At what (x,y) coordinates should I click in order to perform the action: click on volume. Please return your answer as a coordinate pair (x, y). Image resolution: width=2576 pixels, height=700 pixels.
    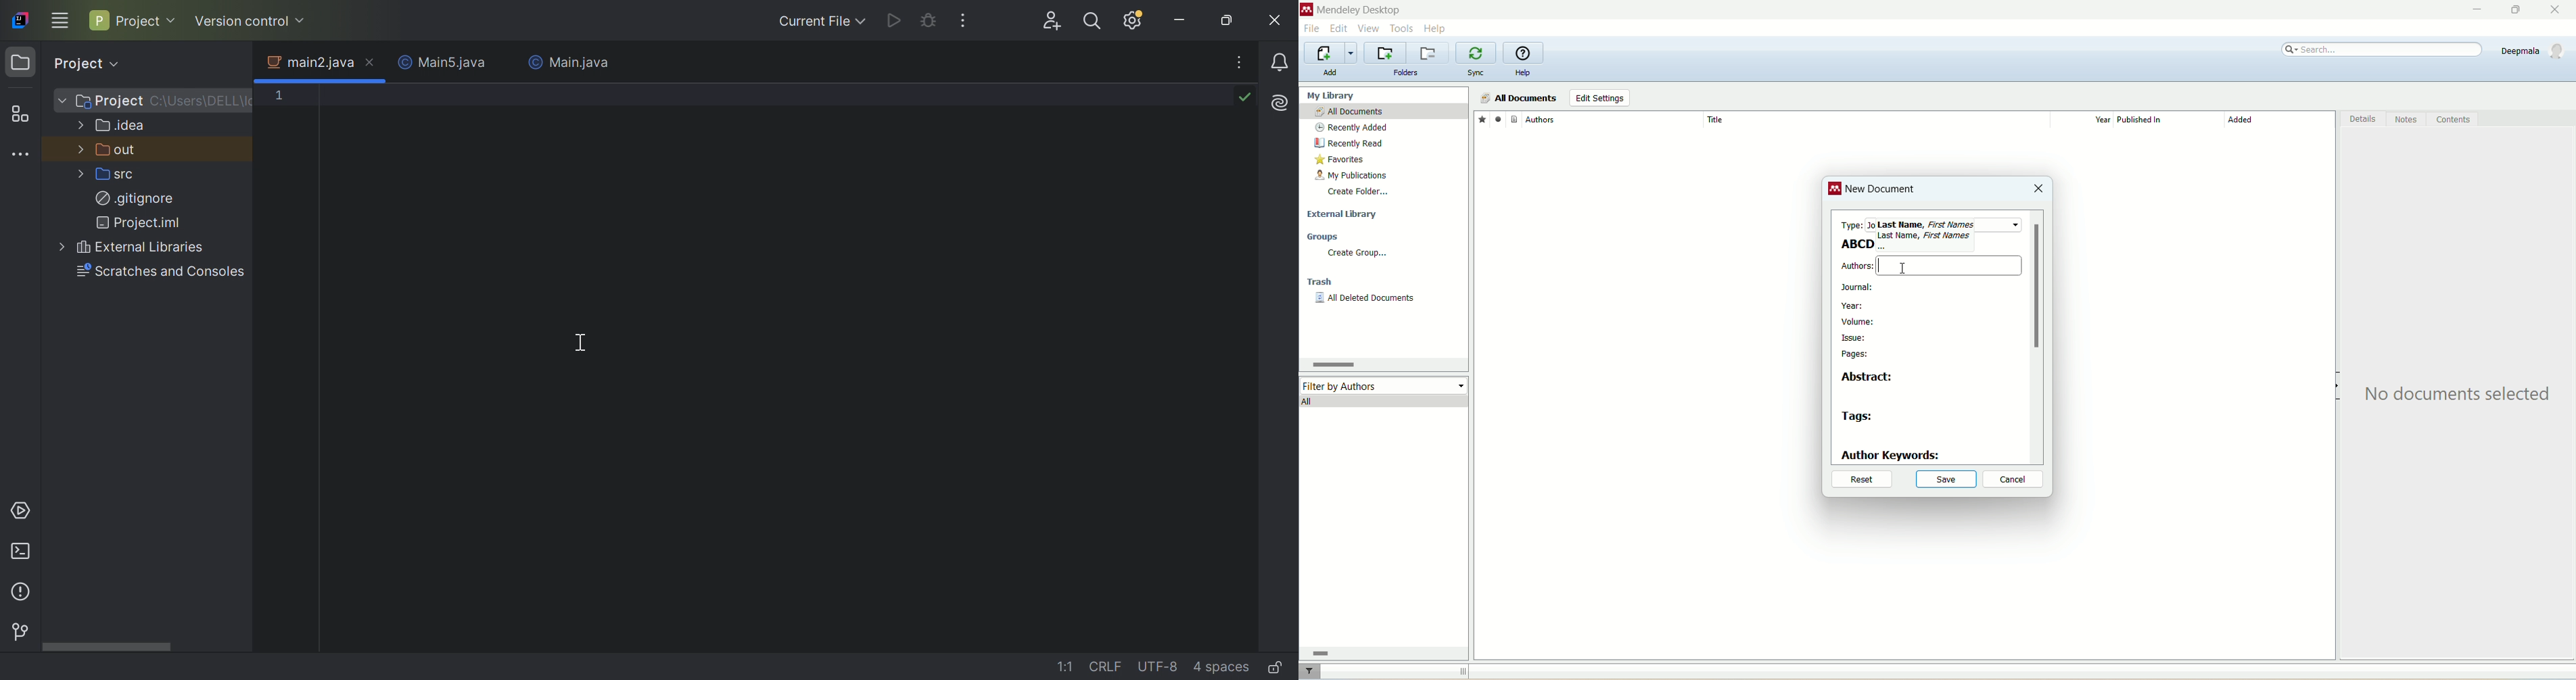
    Looking at the image, I should click on (1862, 321).